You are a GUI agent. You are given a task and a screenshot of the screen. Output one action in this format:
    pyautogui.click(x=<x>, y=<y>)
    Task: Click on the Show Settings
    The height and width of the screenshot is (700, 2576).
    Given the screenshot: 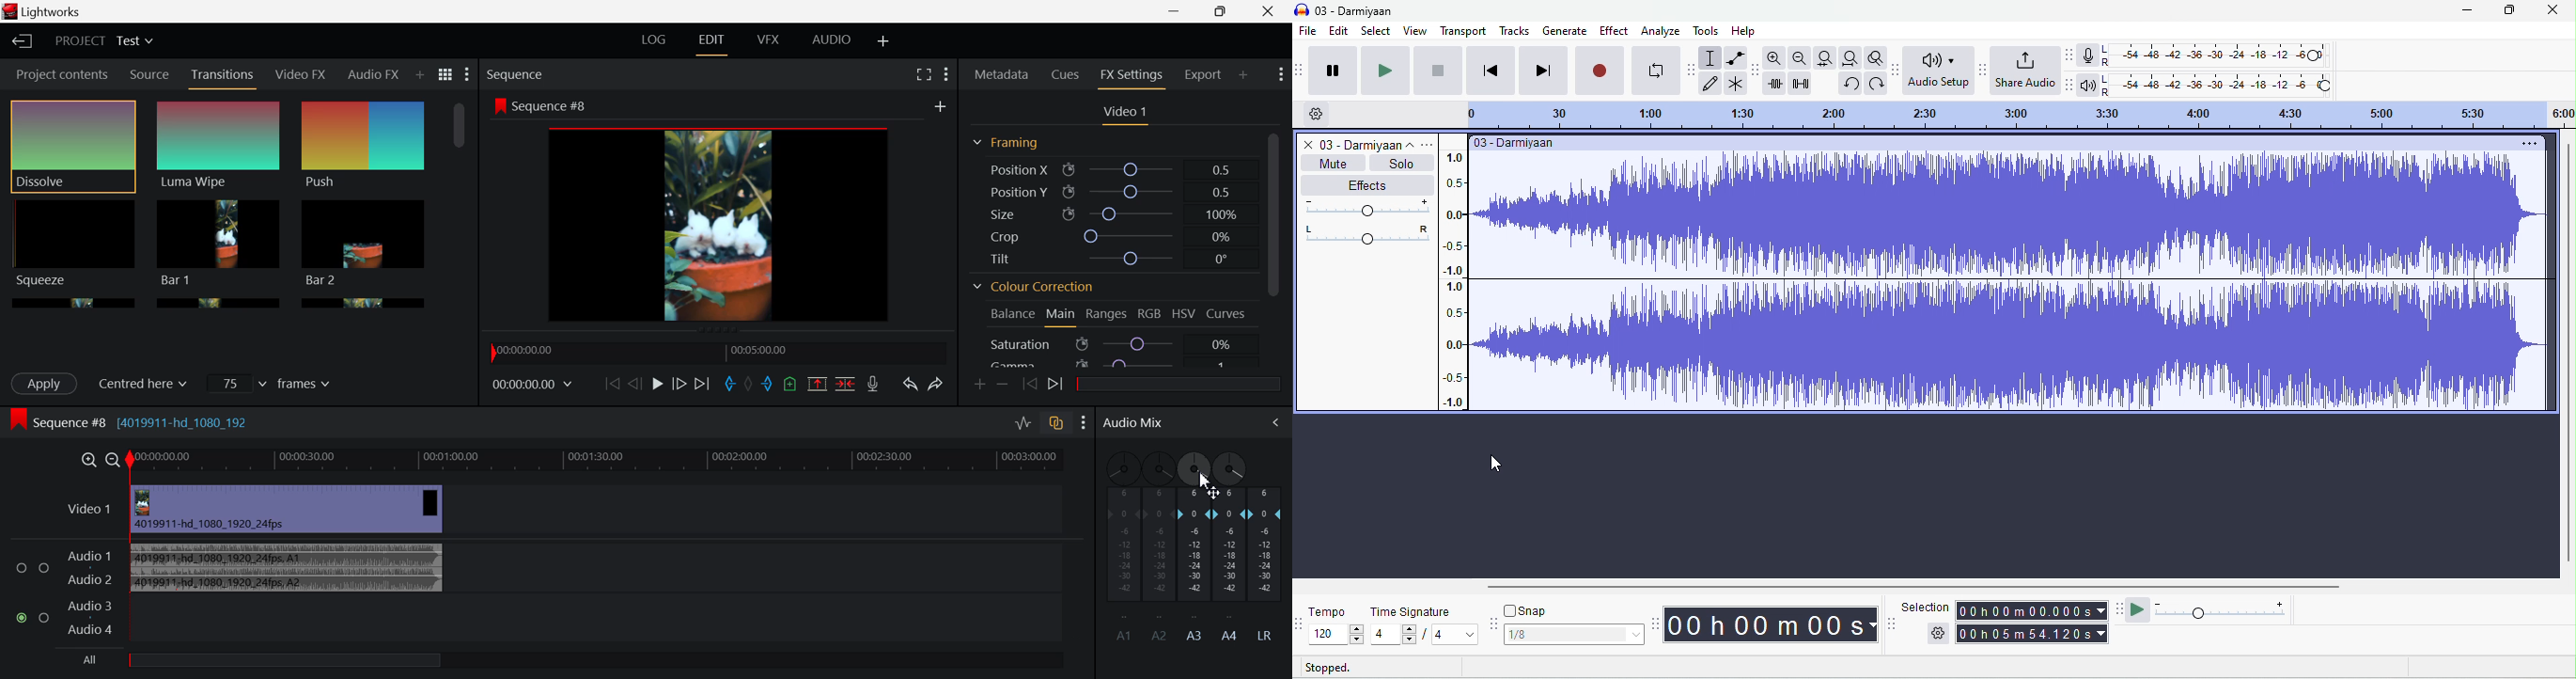 What is the action you would take?
    pyautogui.click(x=467, y=74)
    